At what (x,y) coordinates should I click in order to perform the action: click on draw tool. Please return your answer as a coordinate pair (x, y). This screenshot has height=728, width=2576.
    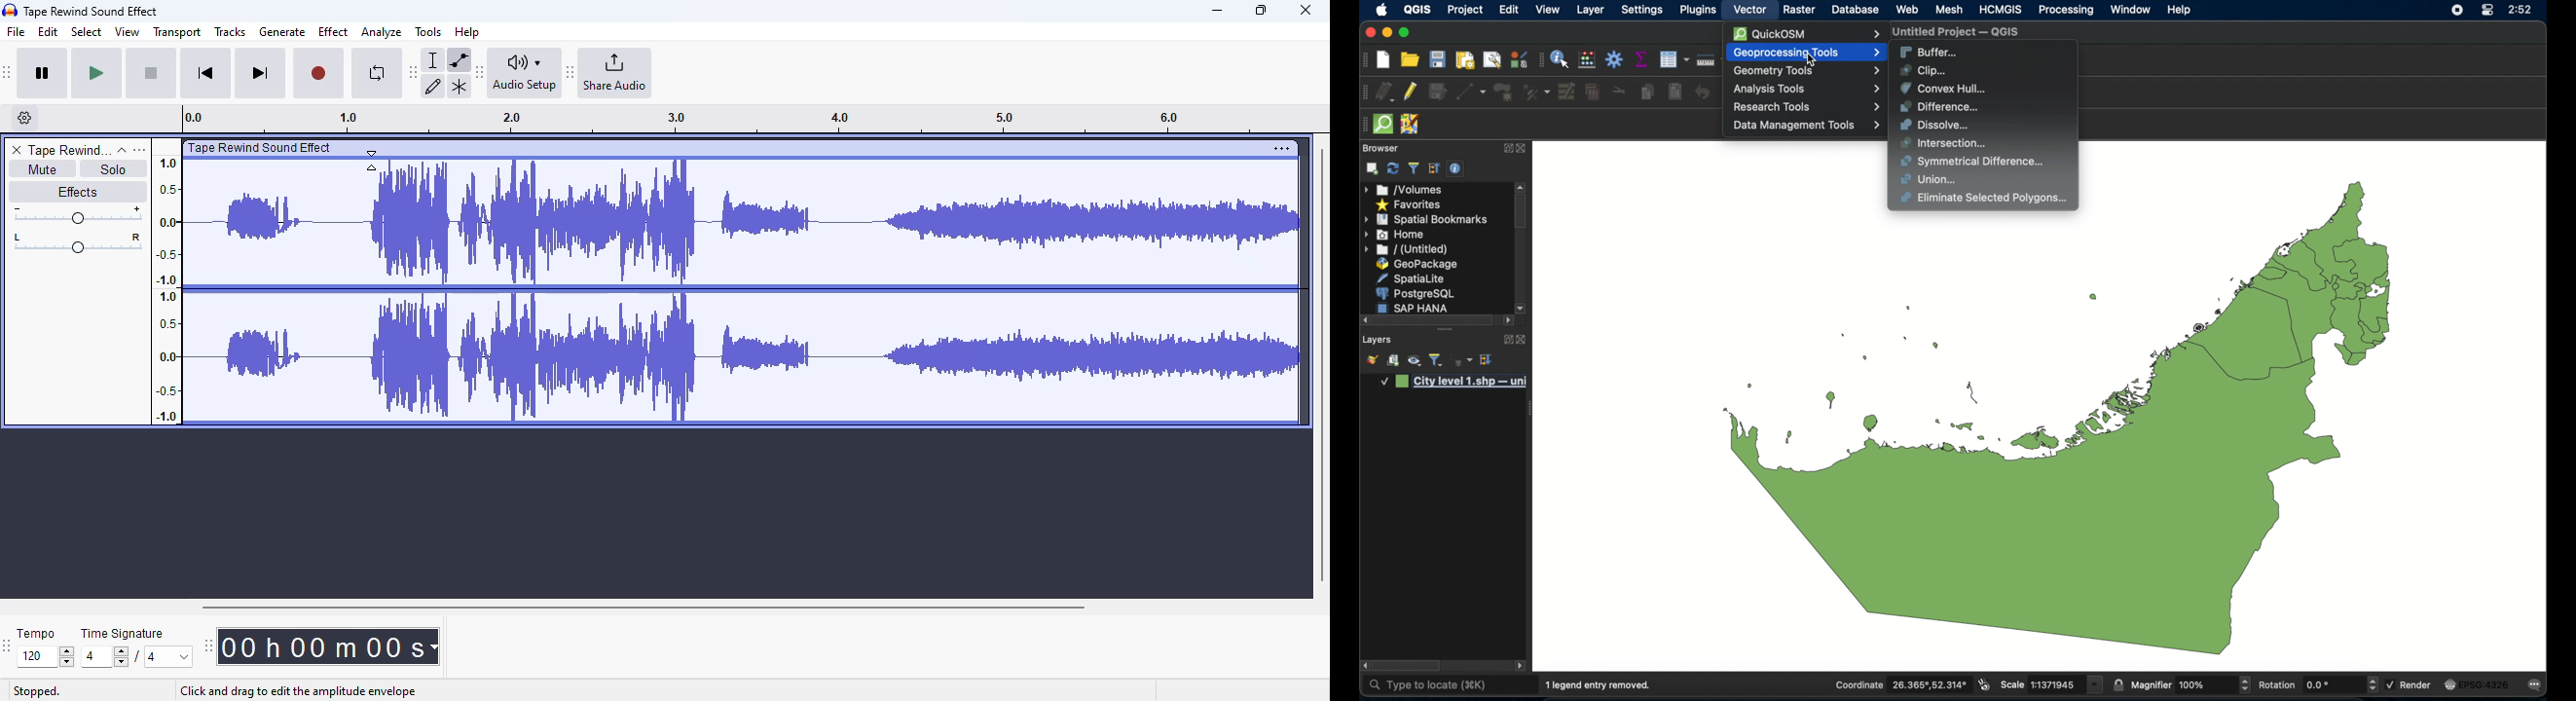
    Looking at the image, I should click on (434, 86).